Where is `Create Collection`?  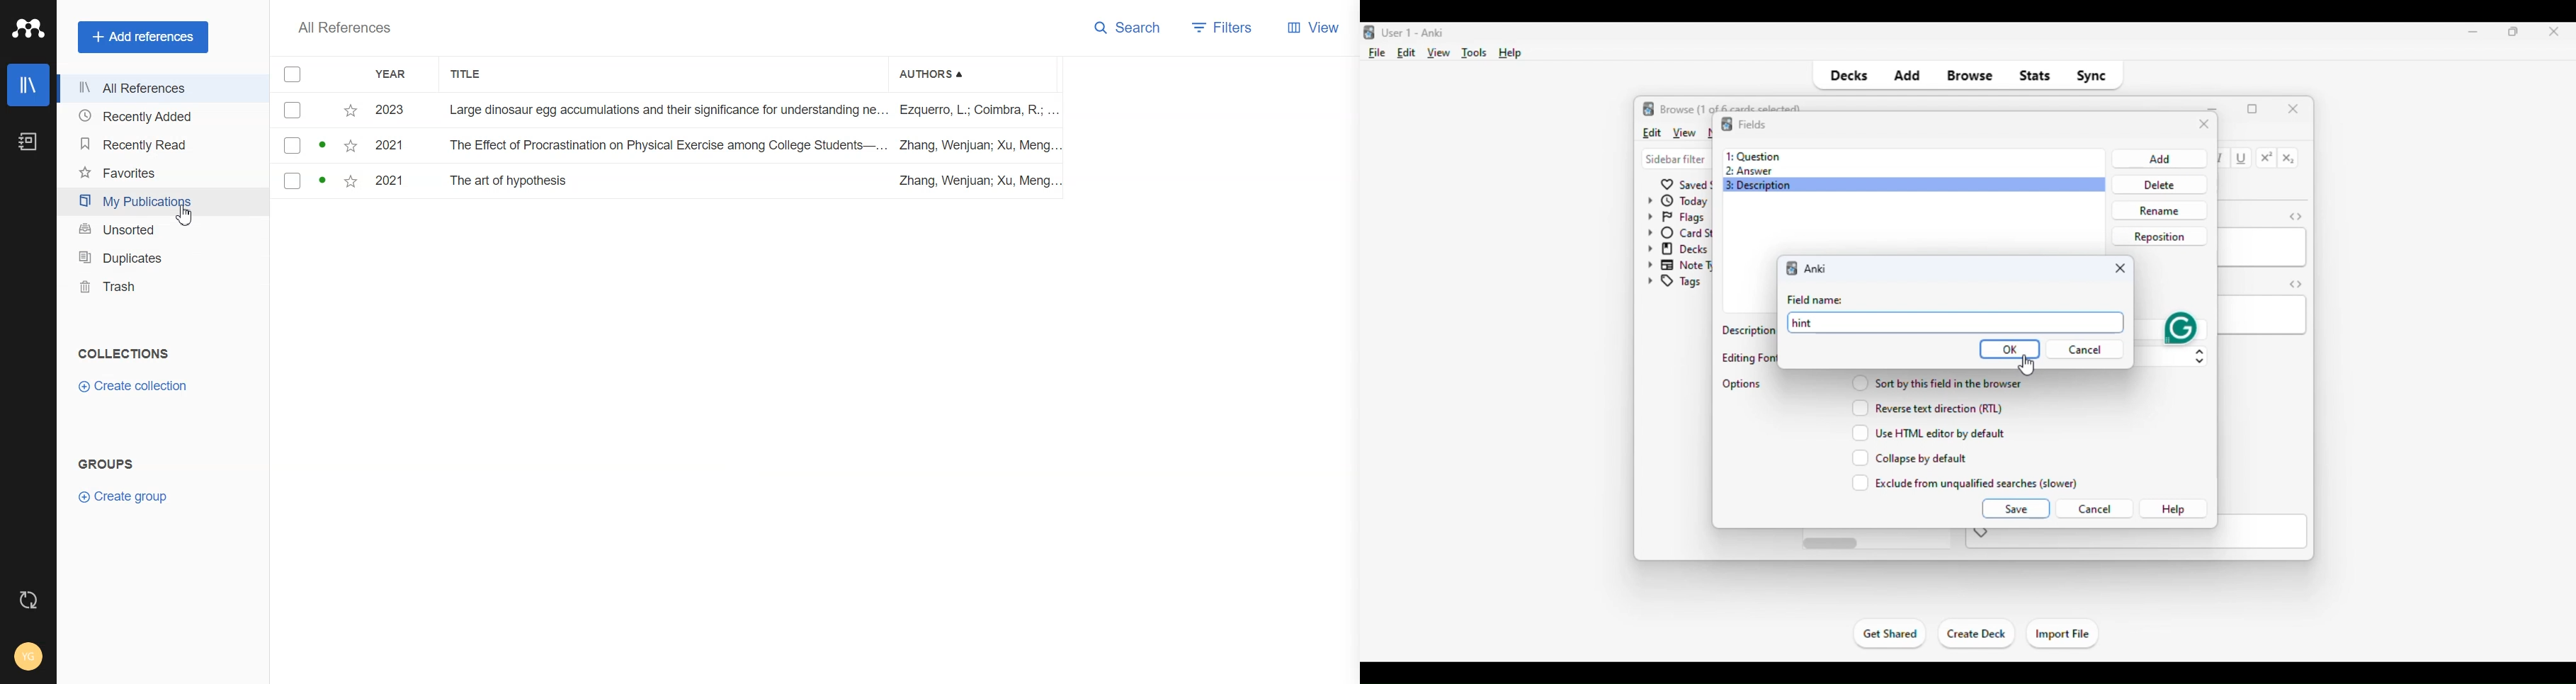 Create Collection is located at coordinates (132, 386).